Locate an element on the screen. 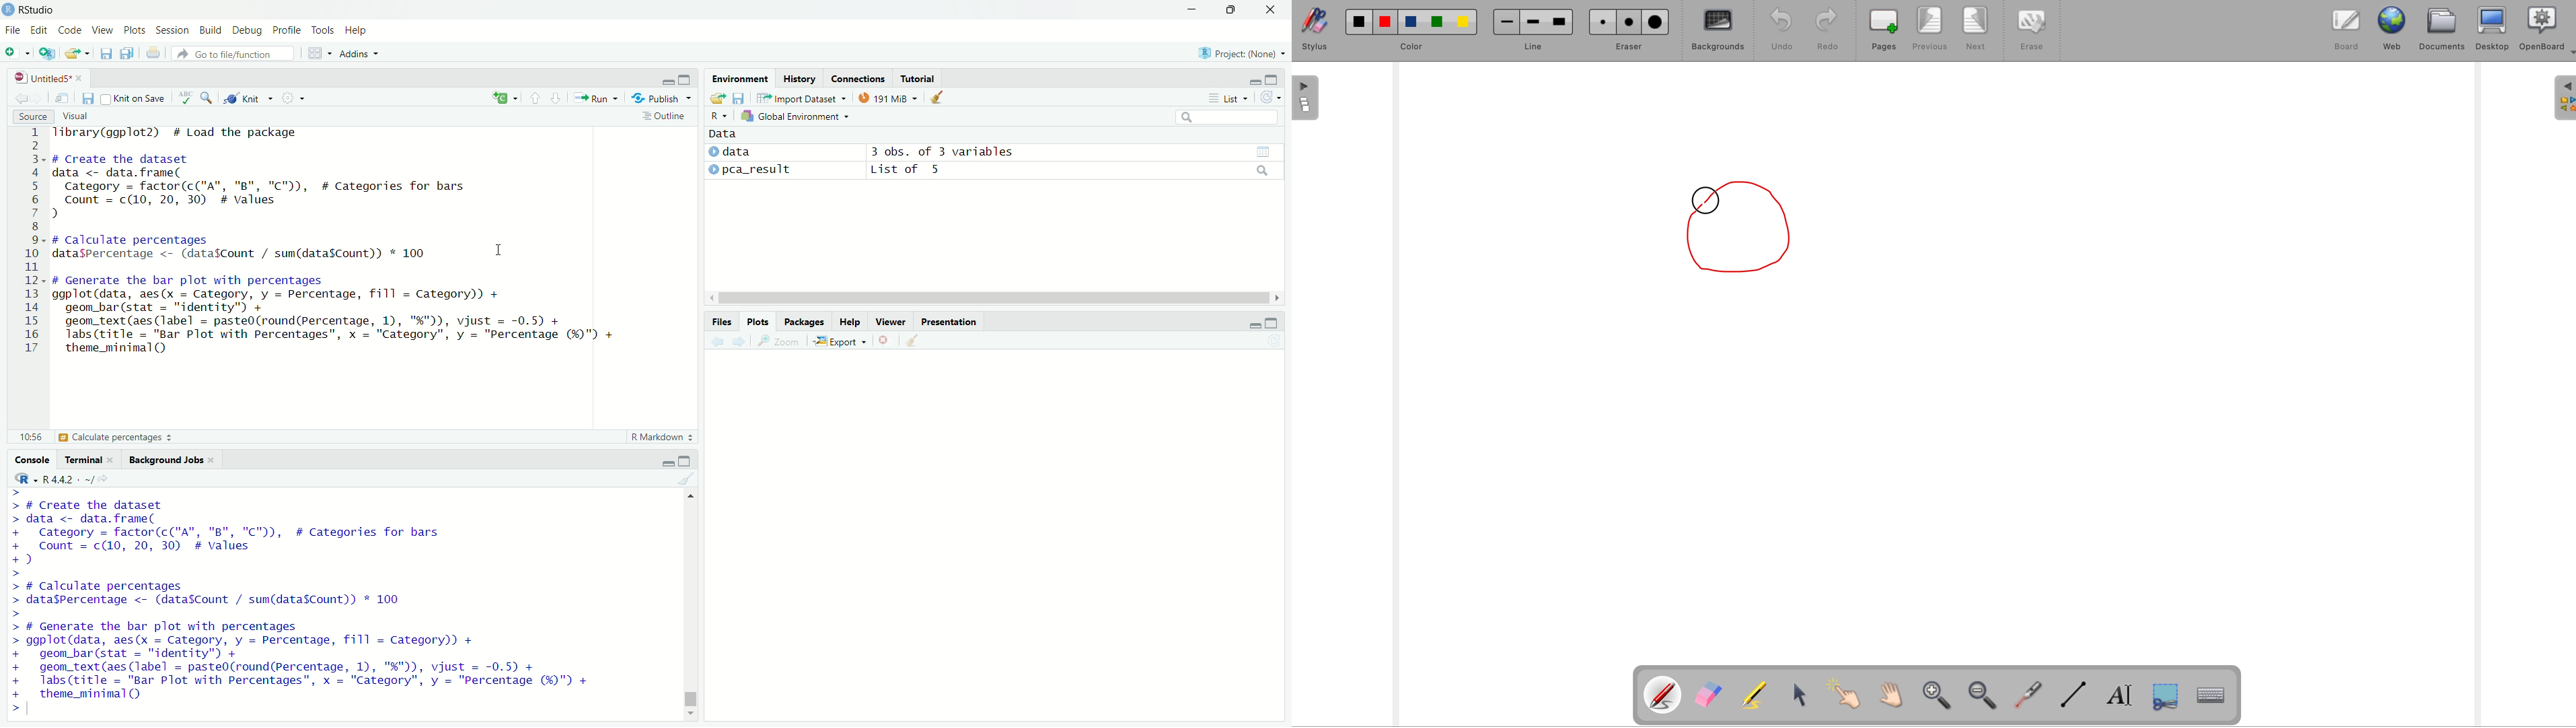 Image resolution: width=2576 pixels, height=728 pixels. horizontal scrollbar is located at coordinates (996, 299).